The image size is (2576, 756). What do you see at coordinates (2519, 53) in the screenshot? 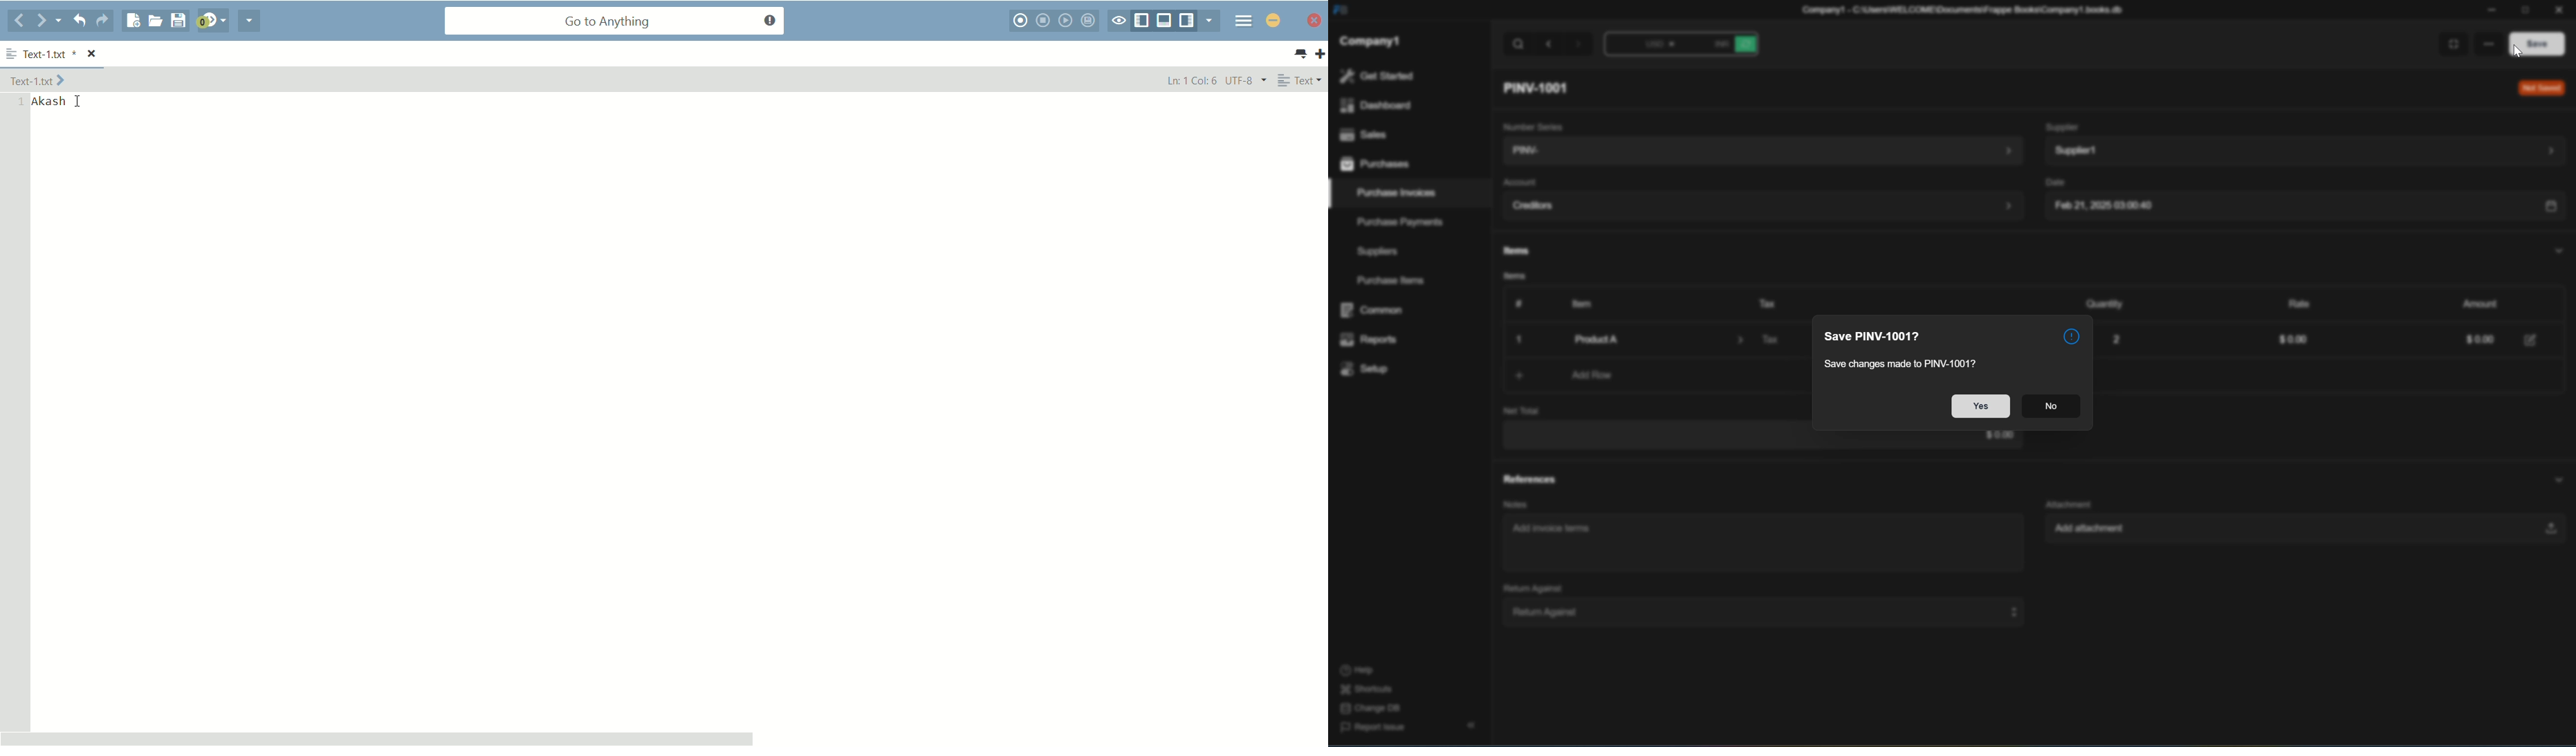
I see `cursor` at bounding box center [2519, 53].